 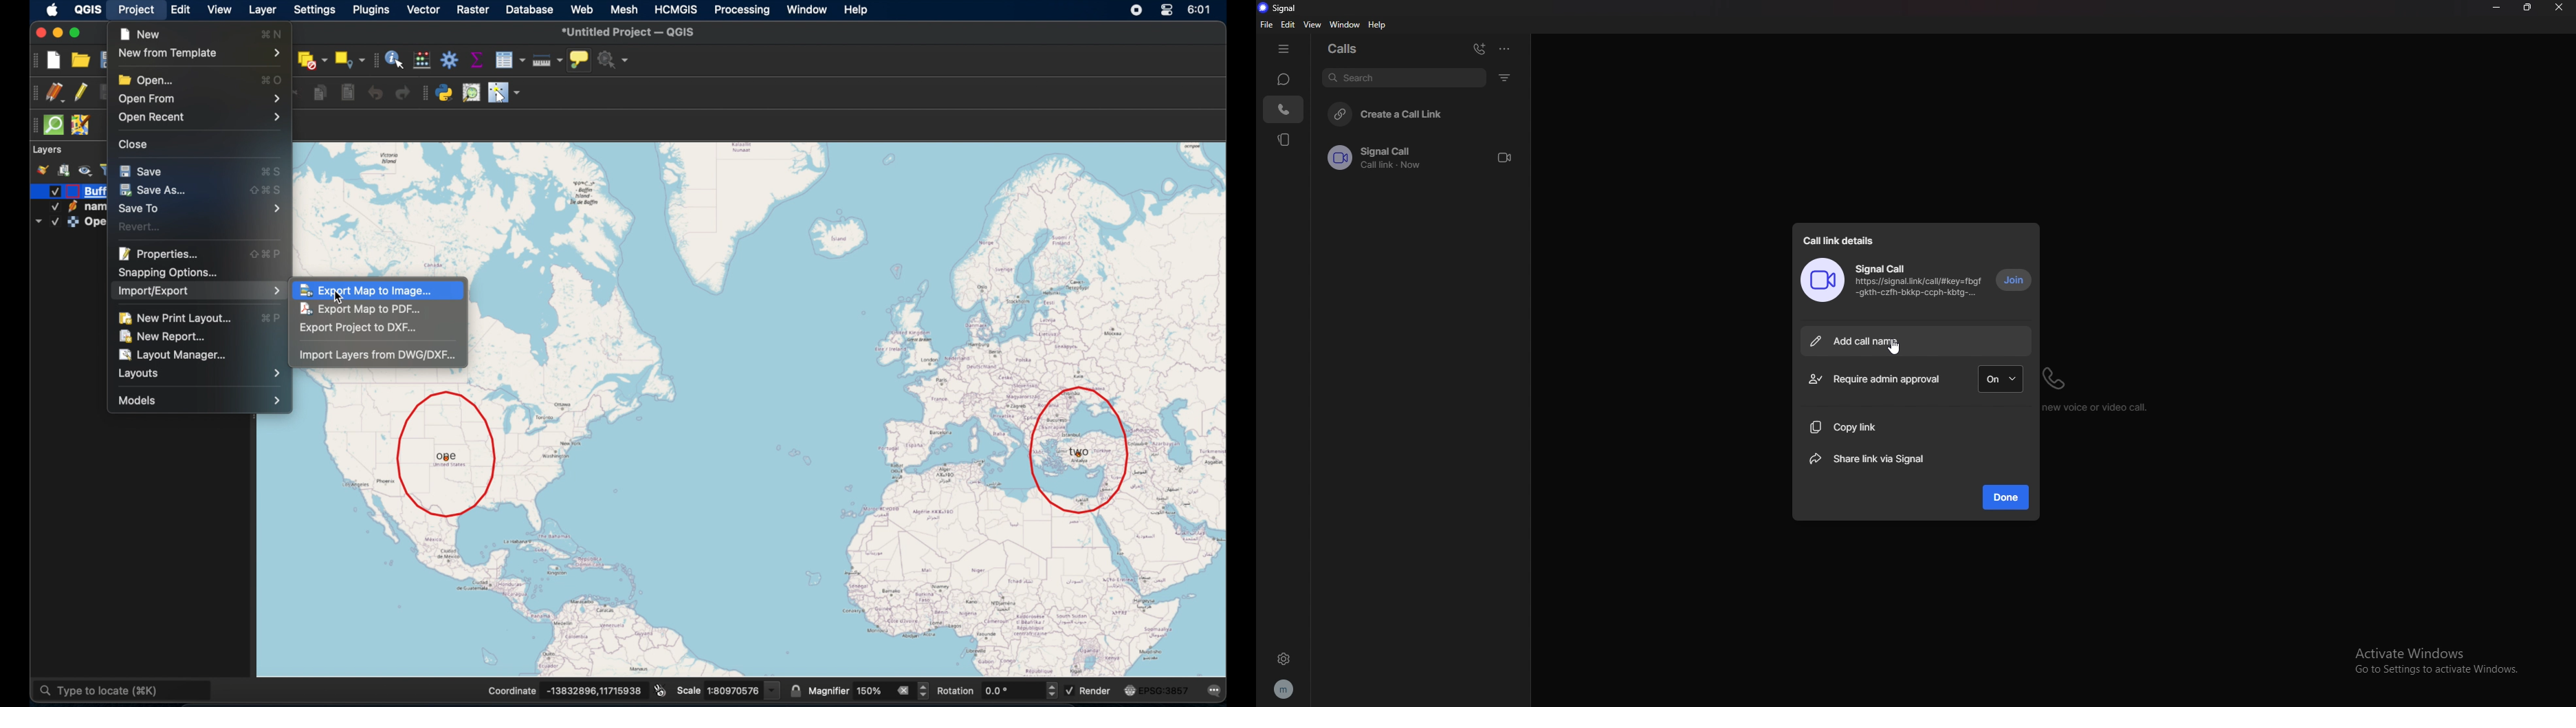 What do you see at coordinates (152, 192) in the screenshot?
I see `save as` at bounding box center [152, 192].